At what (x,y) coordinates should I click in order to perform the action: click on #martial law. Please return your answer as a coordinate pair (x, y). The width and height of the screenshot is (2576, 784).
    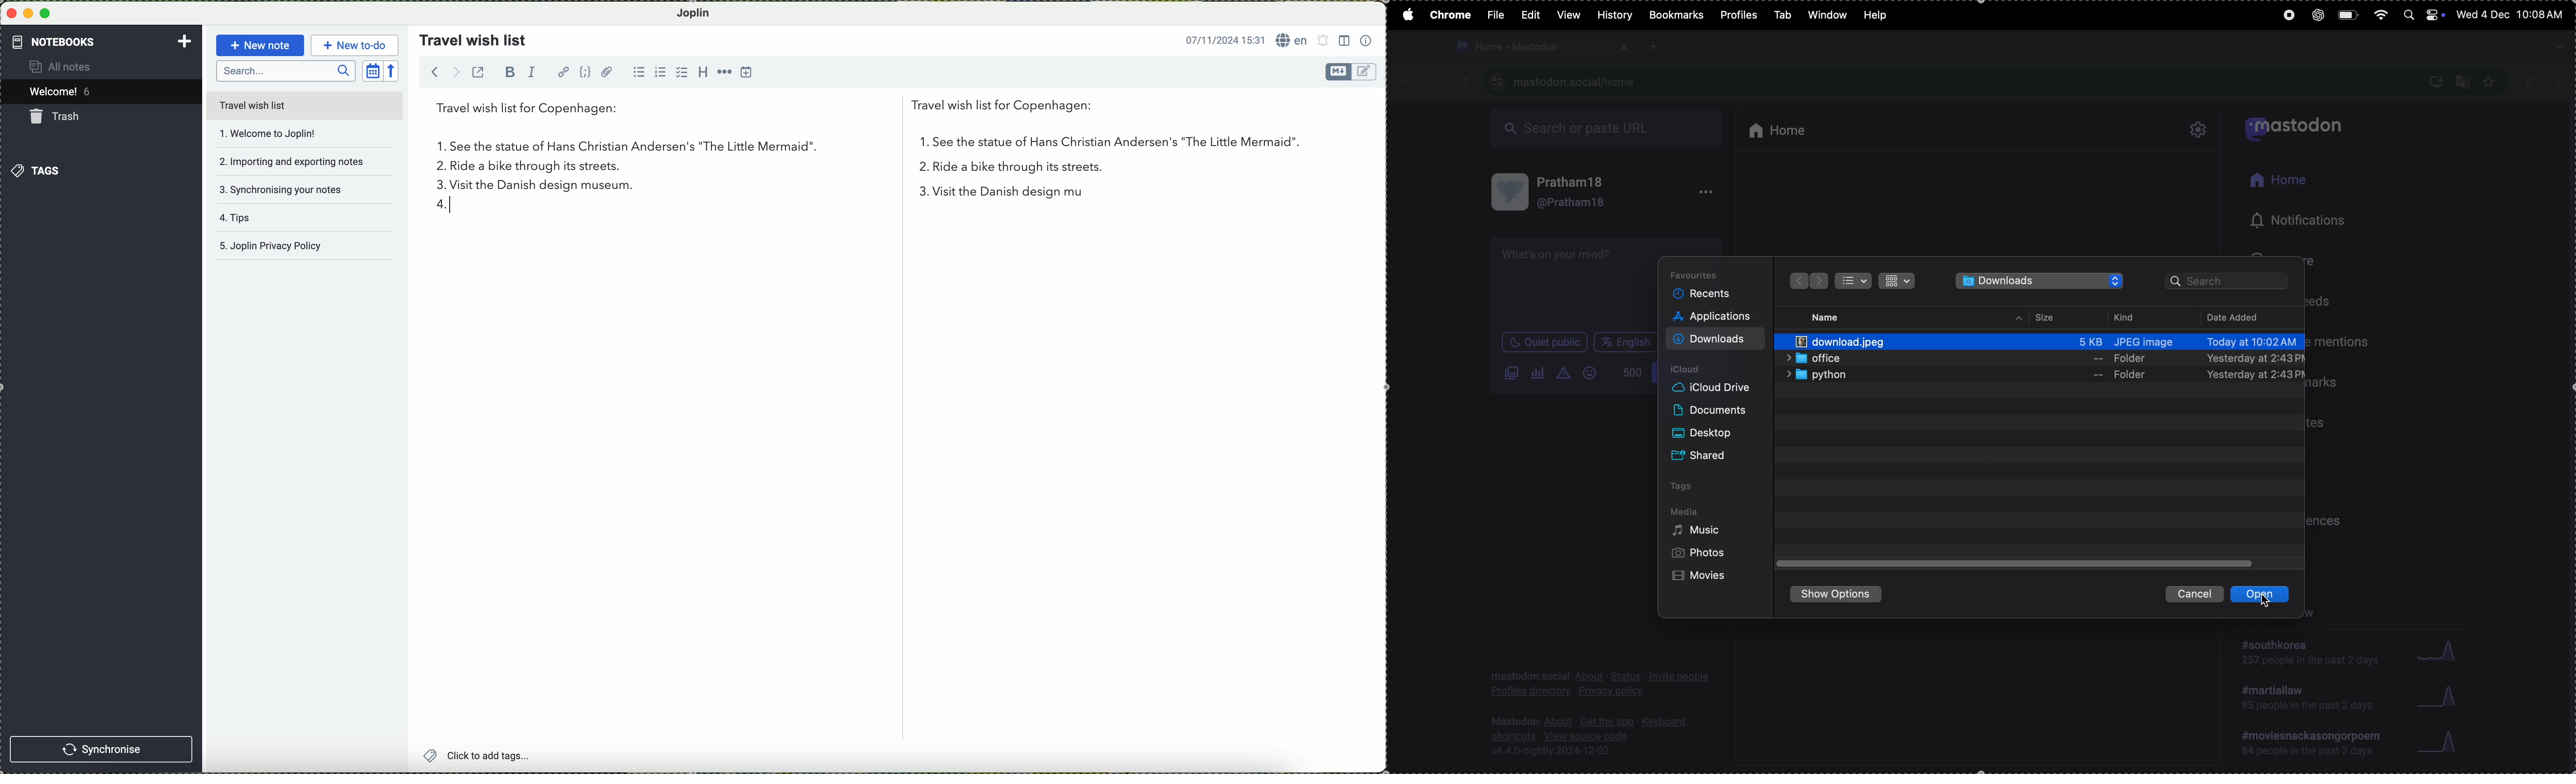
    Looking at the image, I should click on (2302, 702).